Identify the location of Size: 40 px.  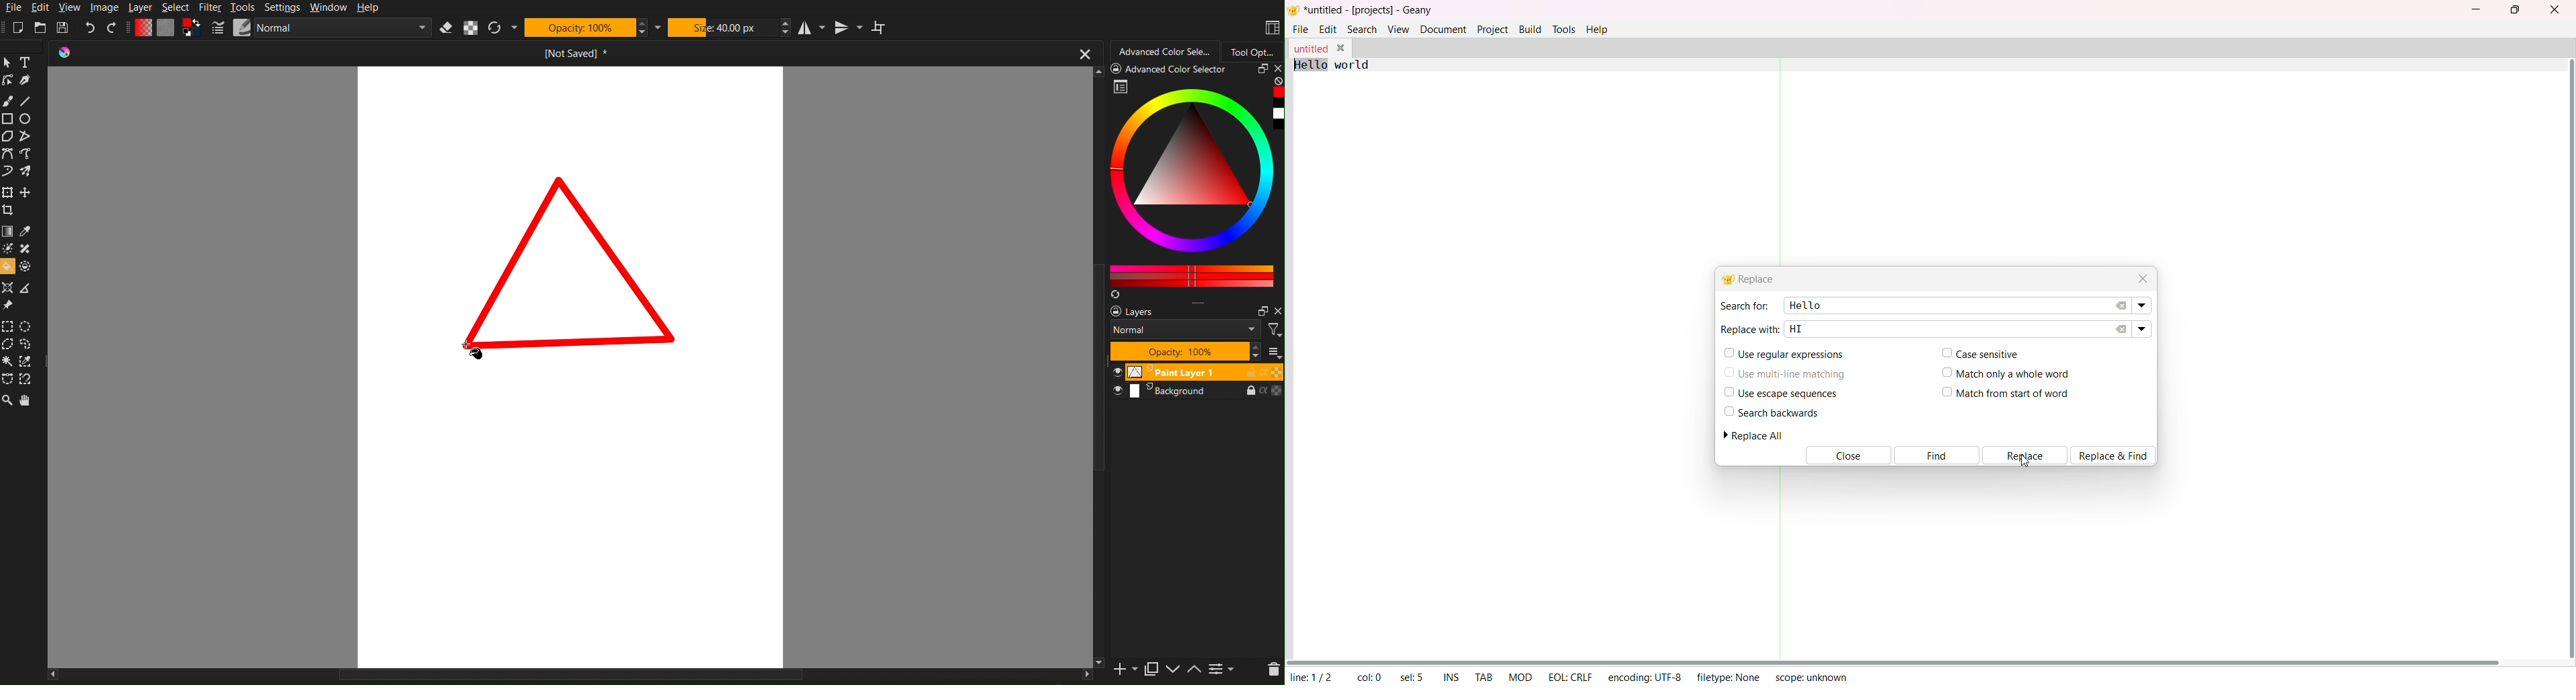
(723, 27).